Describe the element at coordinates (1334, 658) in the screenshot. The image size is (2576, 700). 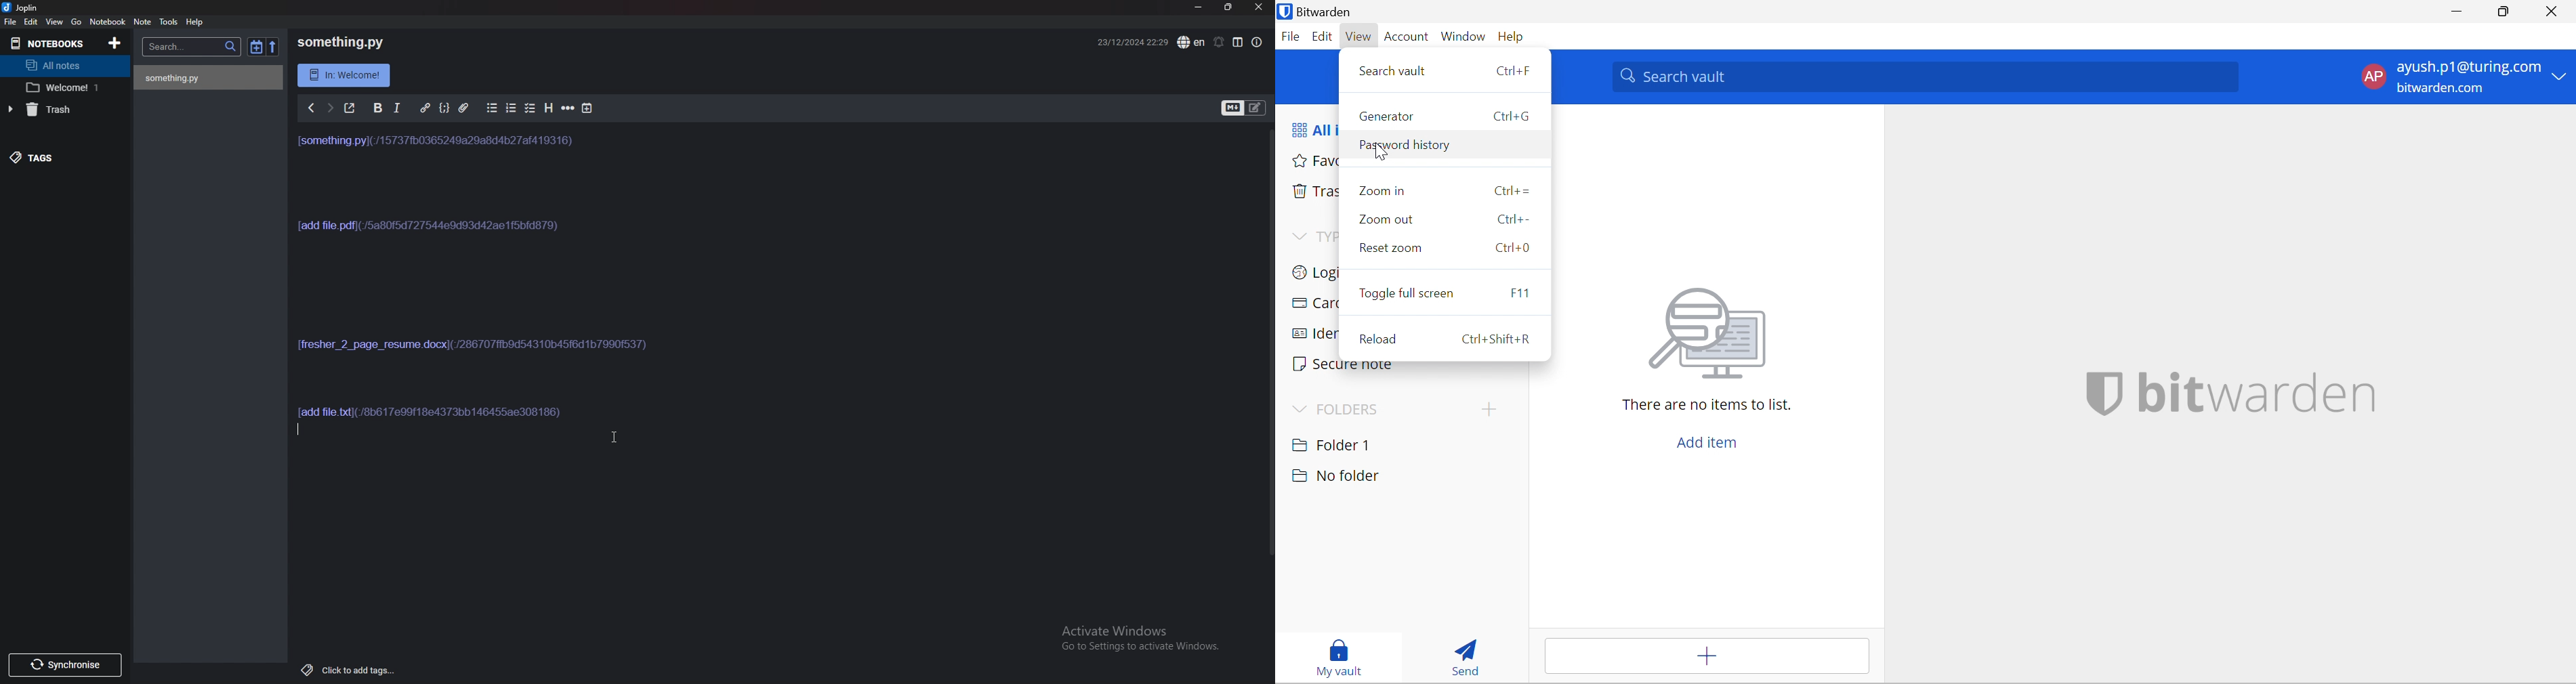
I see `My vault` at that location.